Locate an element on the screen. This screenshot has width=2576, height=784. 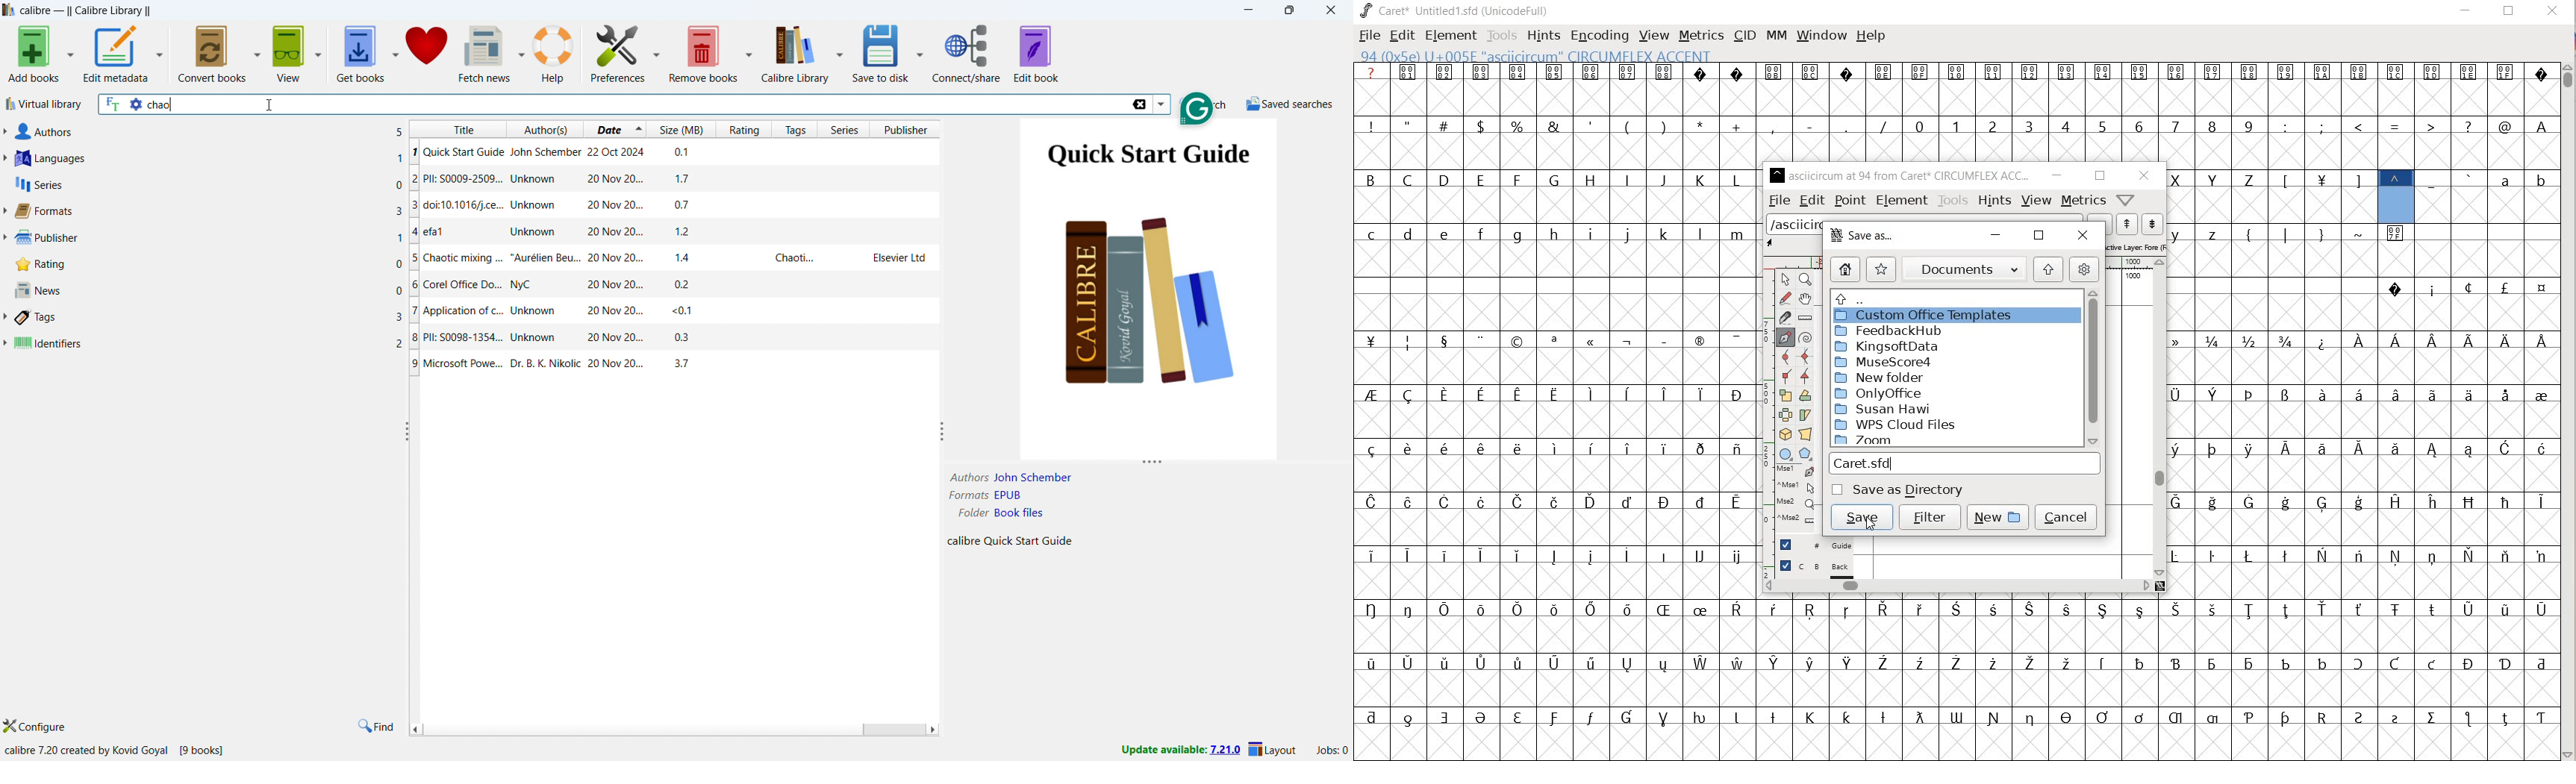
John Schember is located at coordinates (1034, 477).